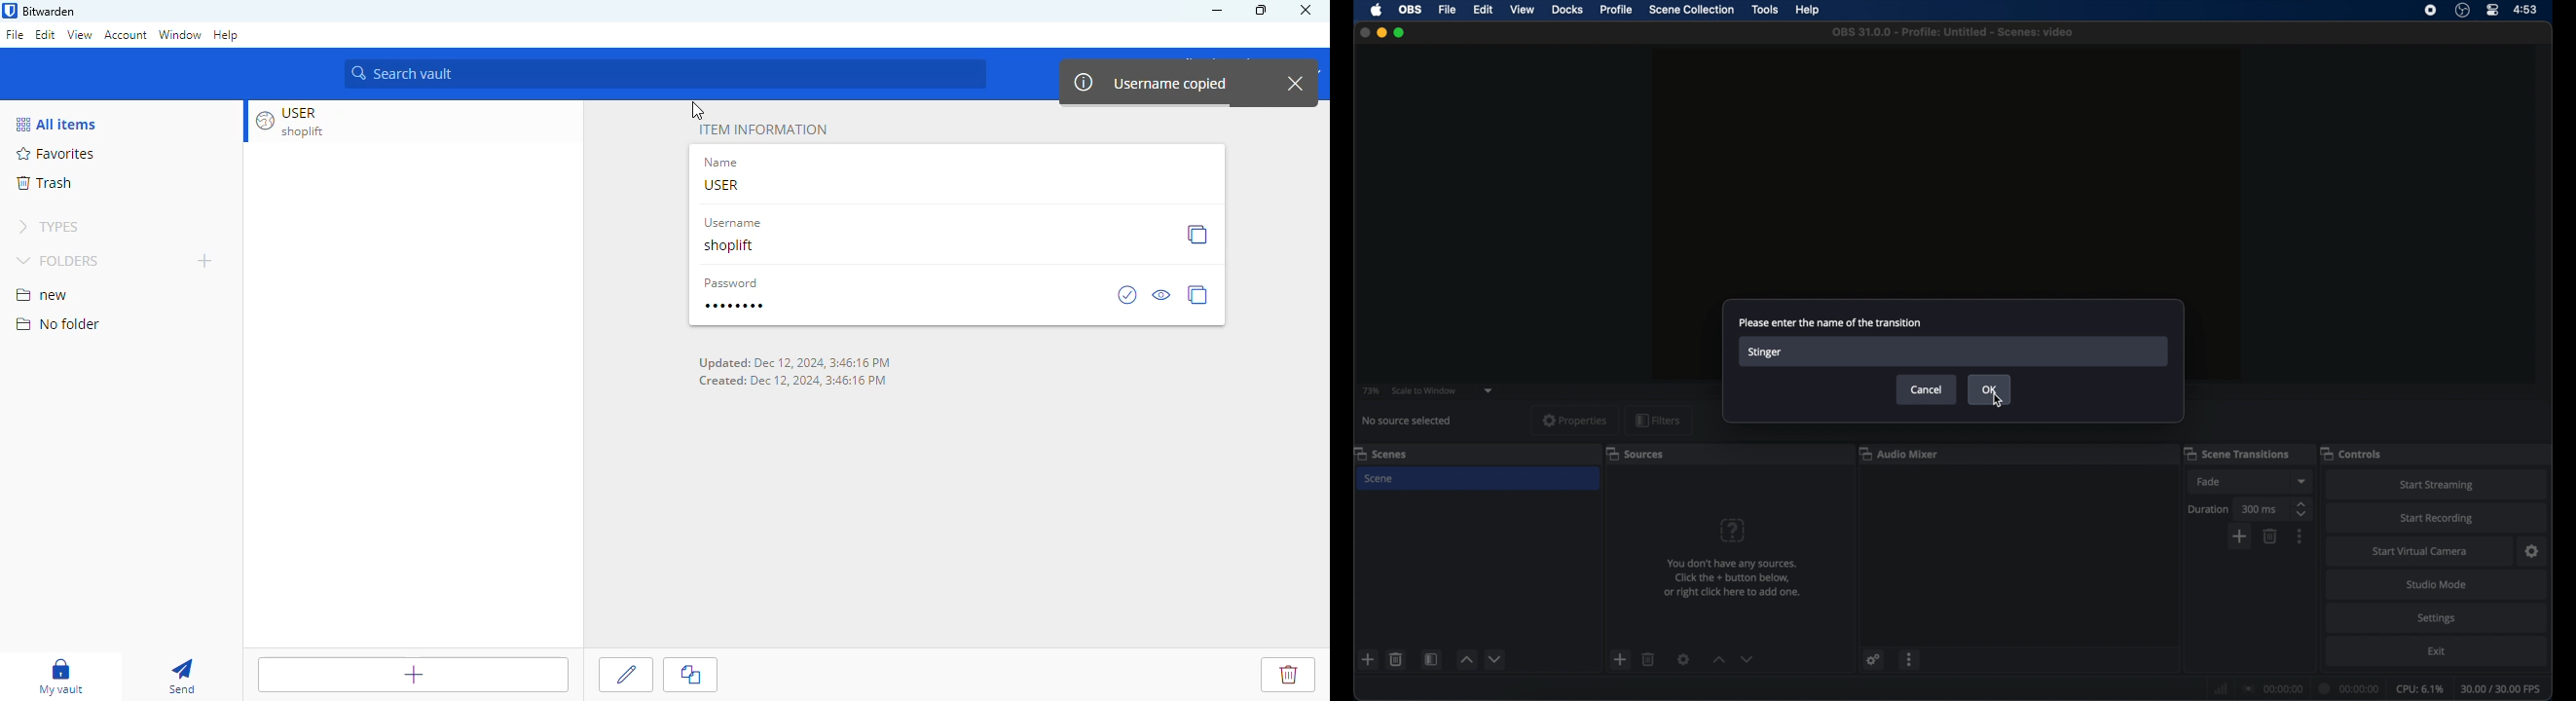 Image resolution: width=2576 pixels, height=728 pixels. What do you see at coordinates (2261, 509) in the screenshot?
I see `300 ms` at bounding box center [2261, 509].